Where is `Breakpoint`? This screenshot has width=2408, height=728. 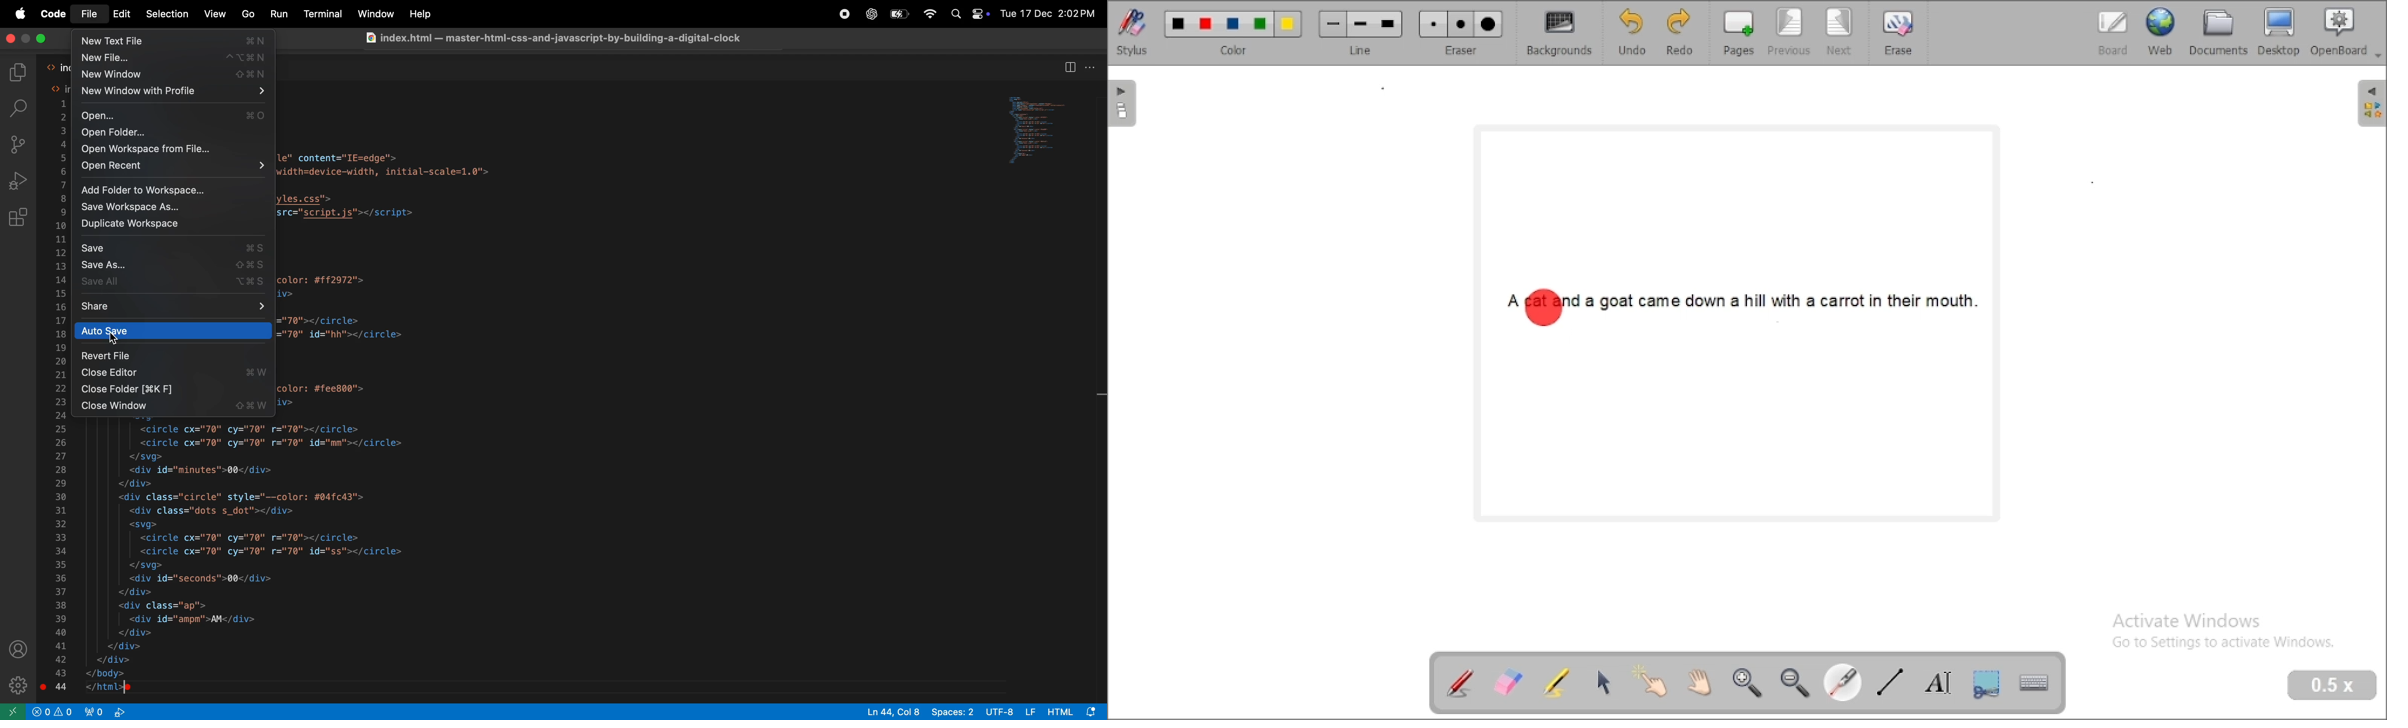
Breakpoint is located at coordinates (43, 685).